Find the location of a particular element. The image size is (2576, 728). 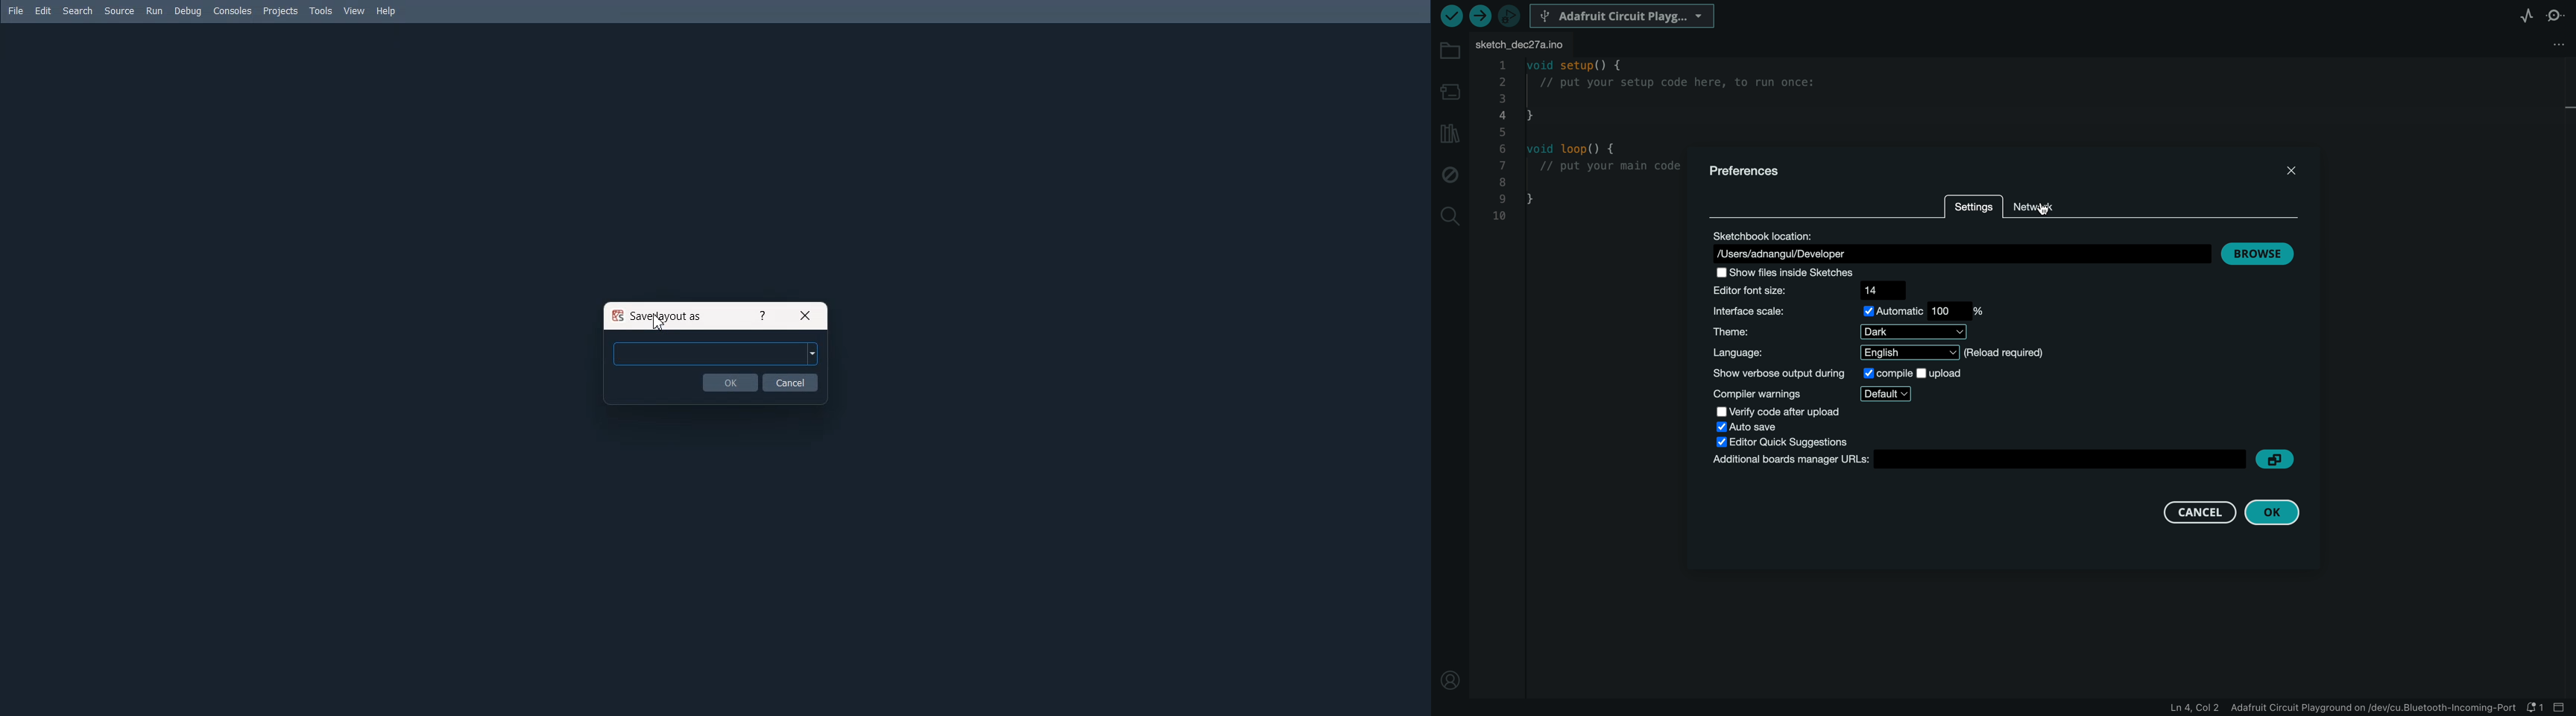

serial monitor is located at coordinates (2557, 16).